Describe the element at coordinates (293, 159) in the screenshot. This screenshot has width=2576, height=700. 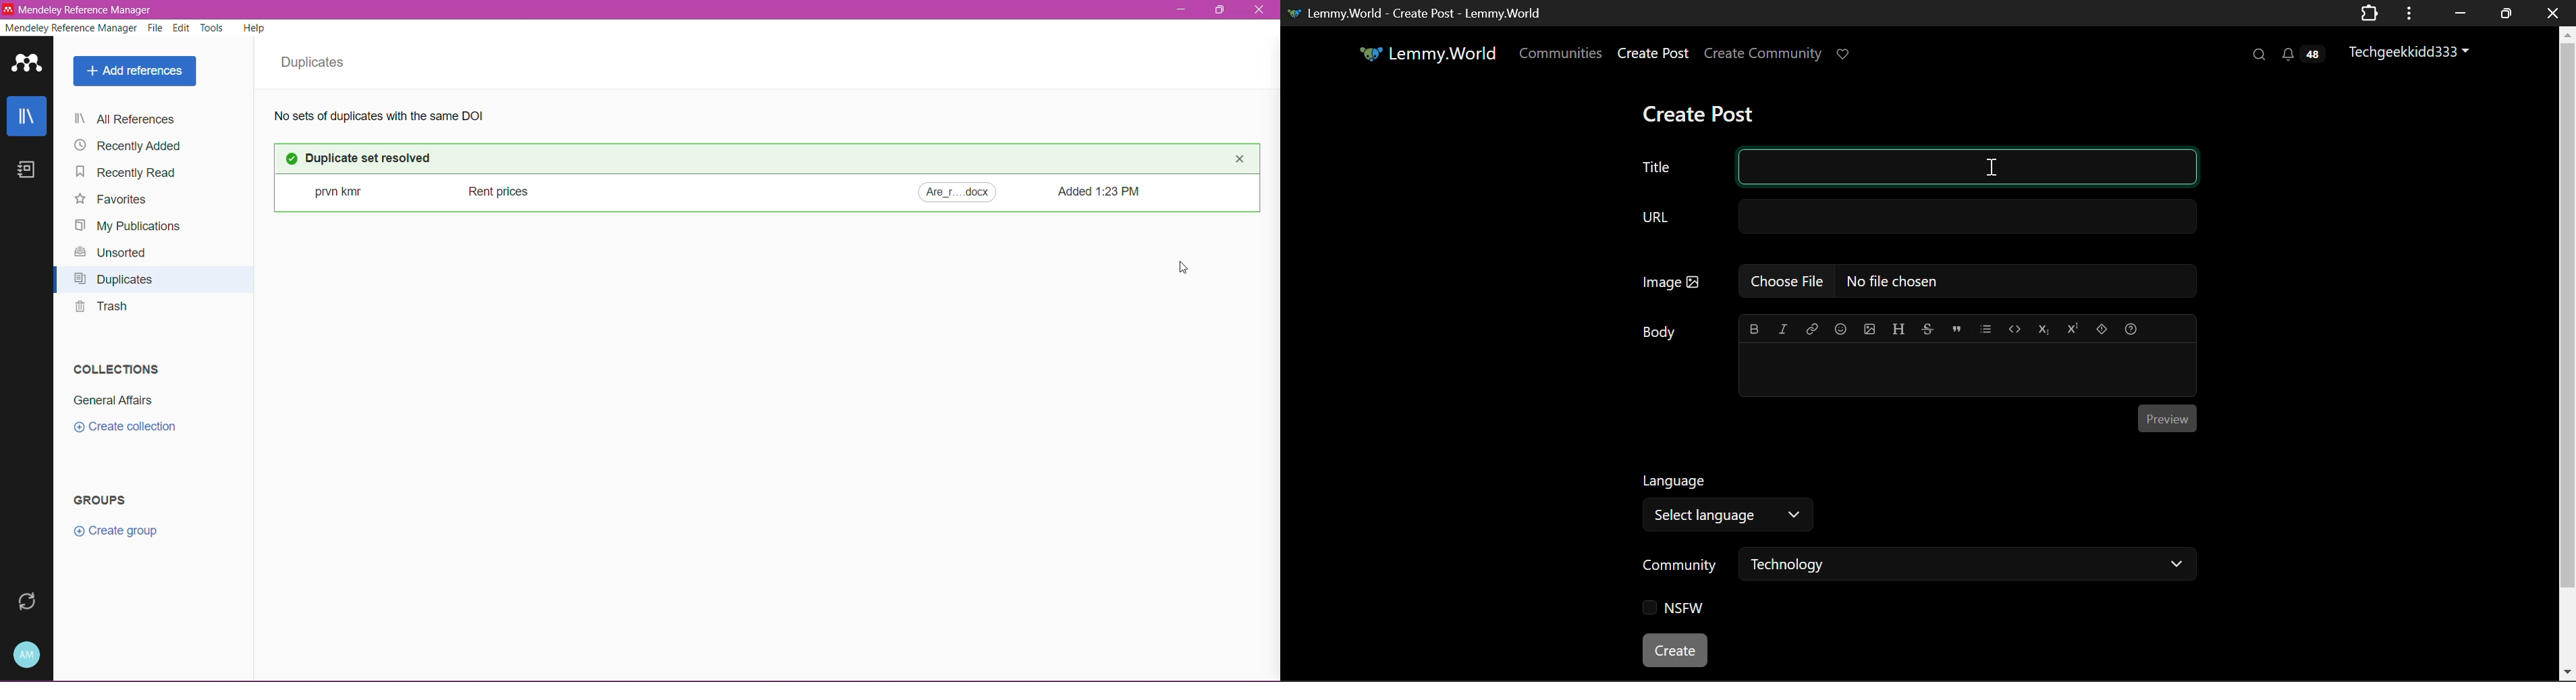
I see `icon` at that location.